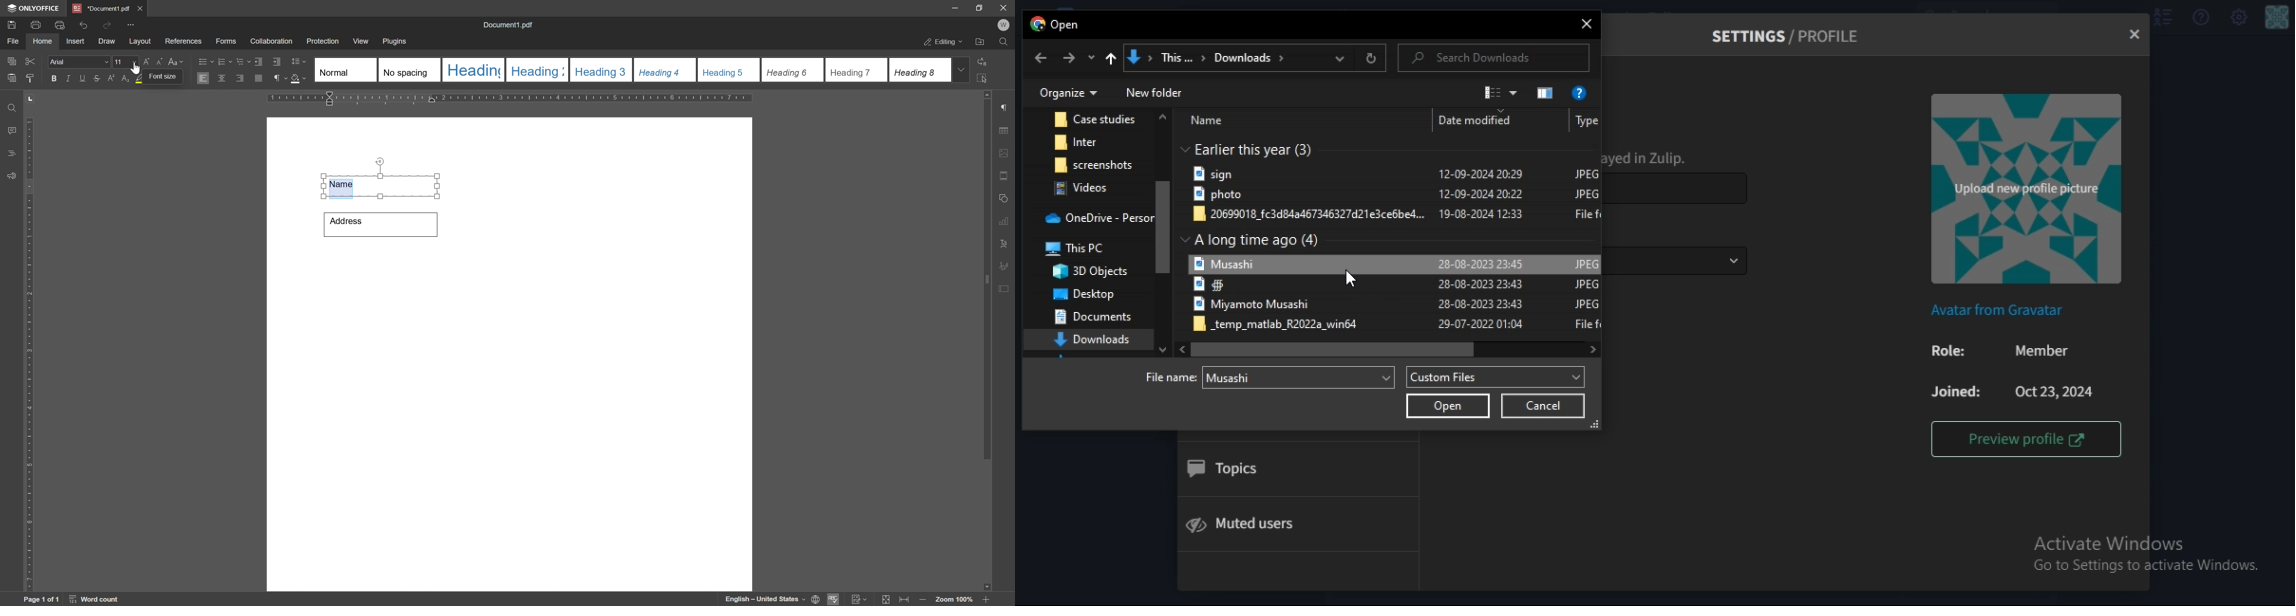 This screenshot has height=616, width=2296. Describe the element at coordinates (1094, 340) in the screenshot. I see `downloads` at that location.